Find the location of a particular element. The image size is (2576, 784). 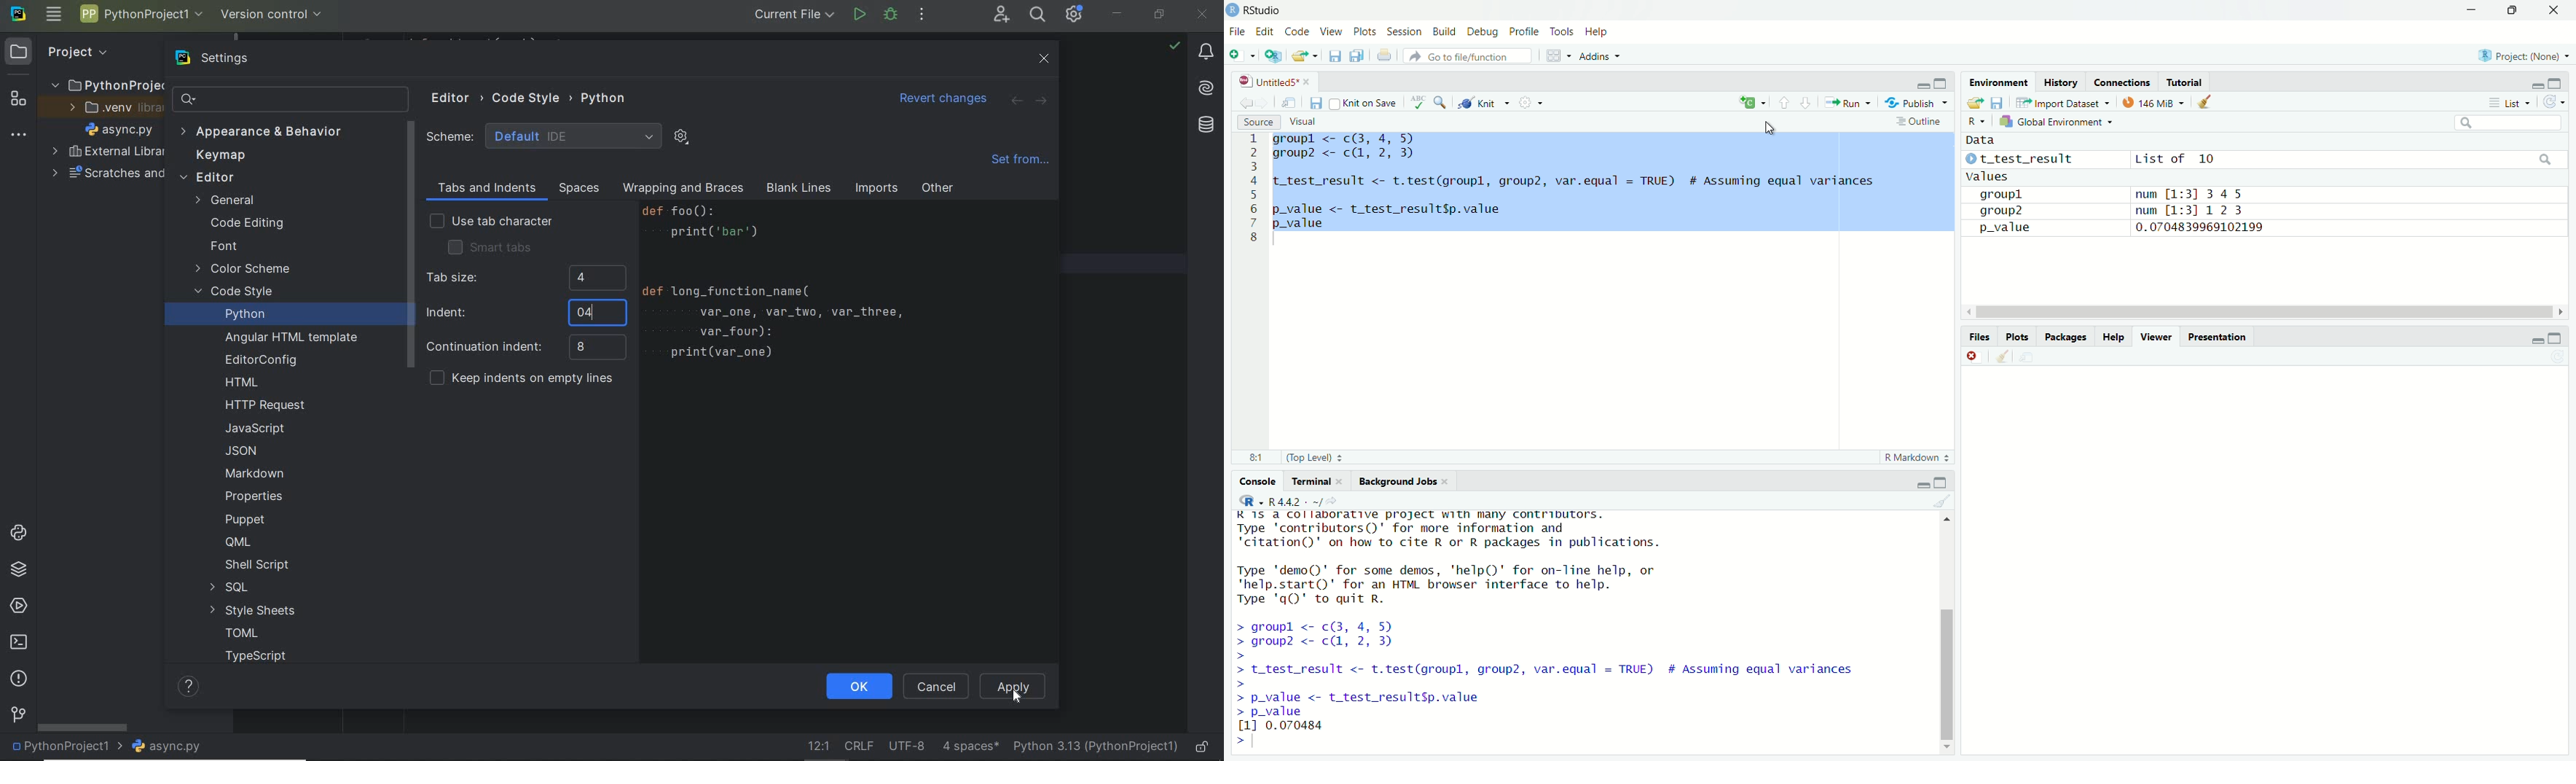

minimise is located at coordinates (2536, 82).